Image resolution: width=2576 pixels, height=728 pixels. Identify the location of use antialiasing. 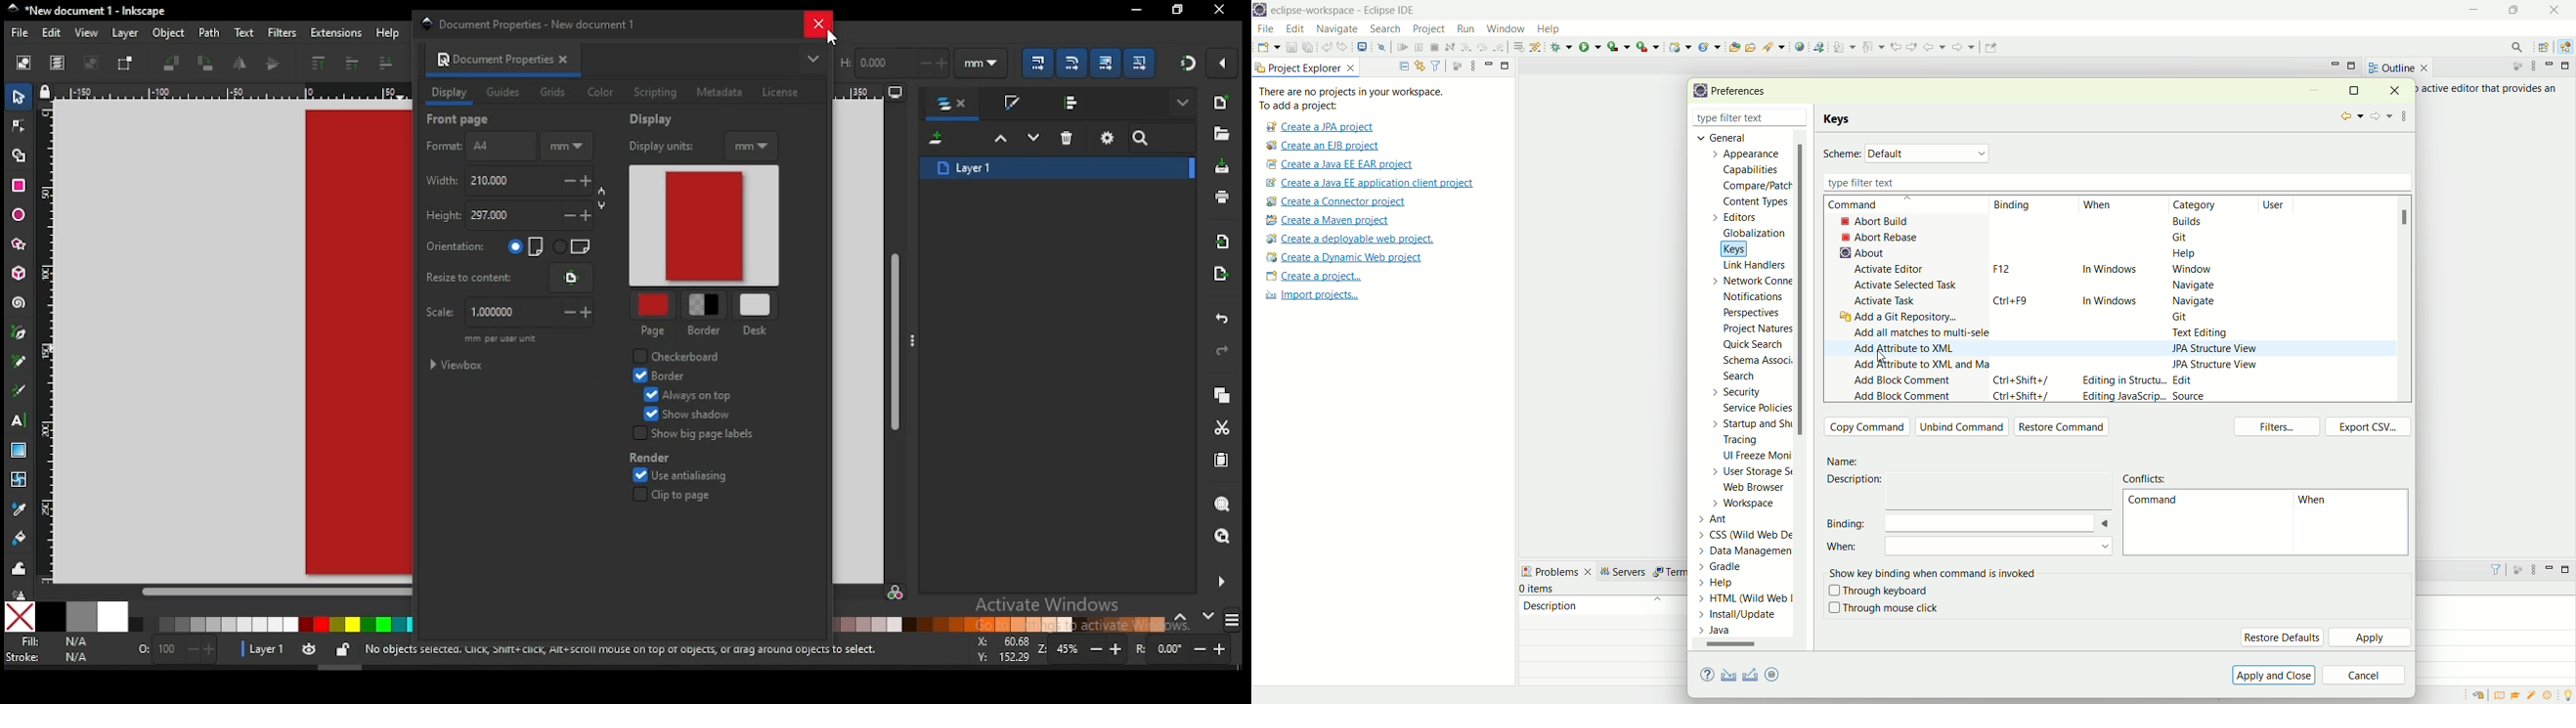
(680, 476).